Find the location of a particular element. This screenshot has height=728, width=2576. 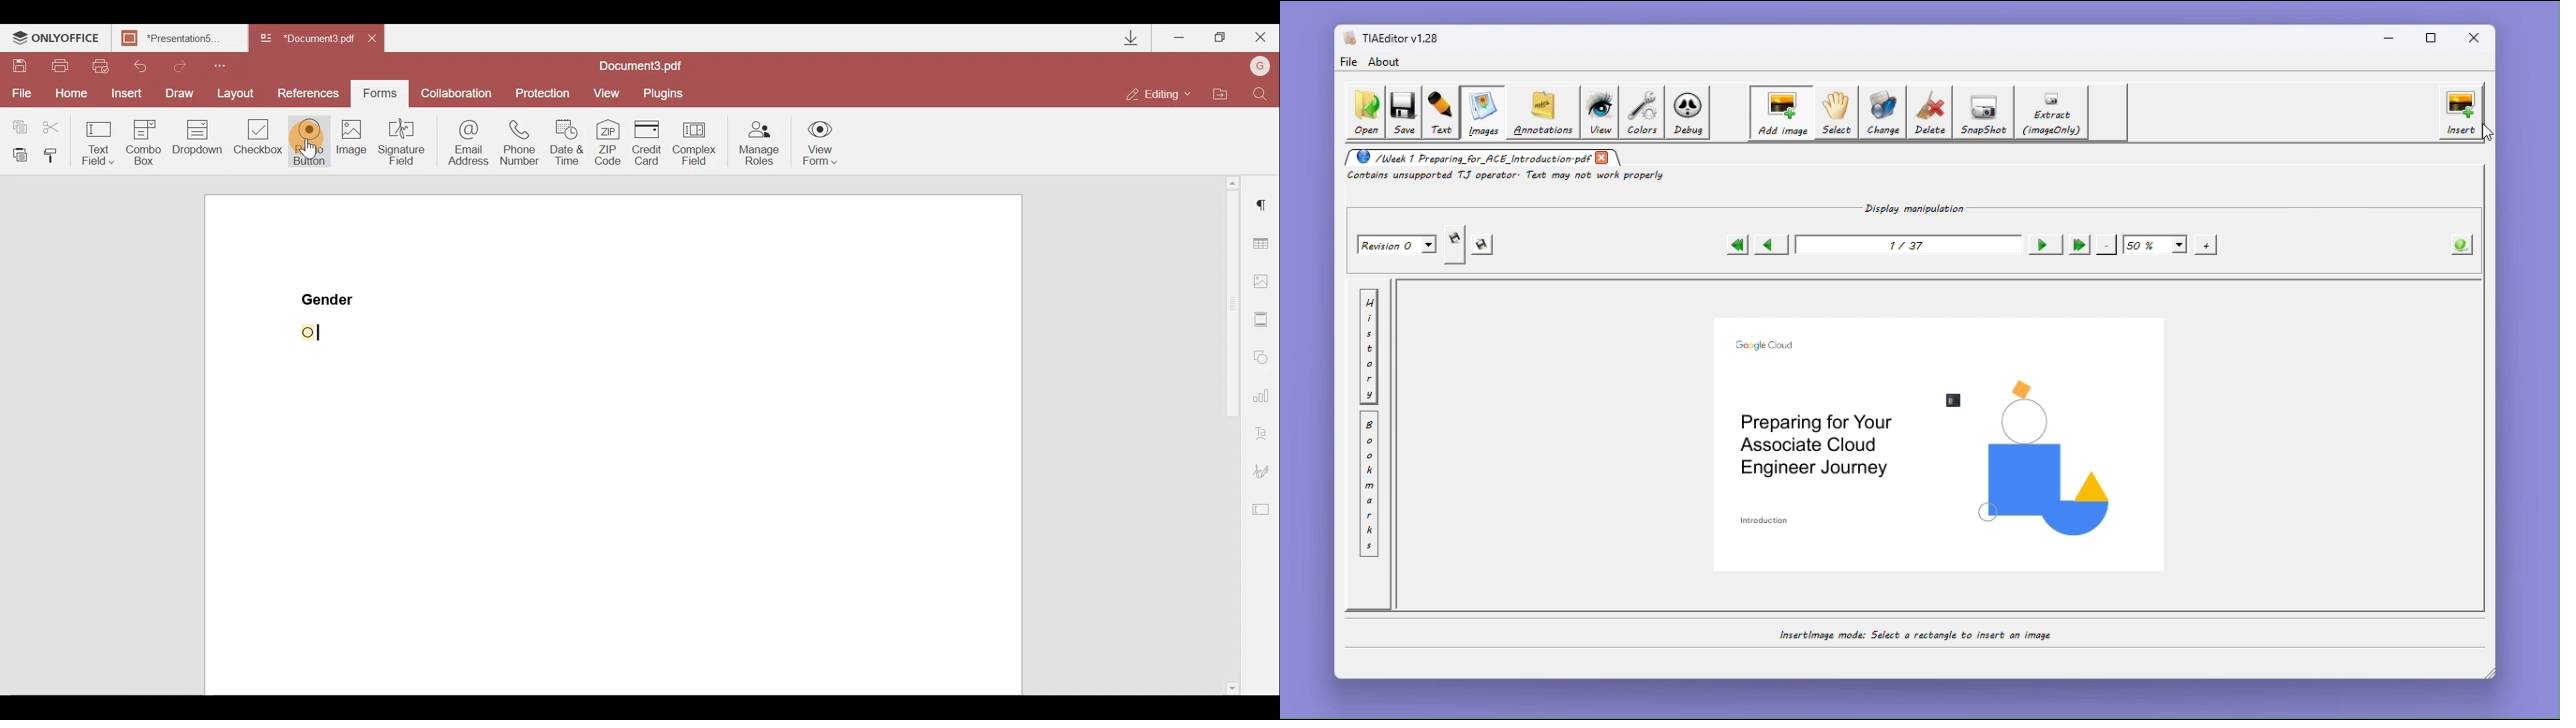

Document name is located at coordinates (177, 38).